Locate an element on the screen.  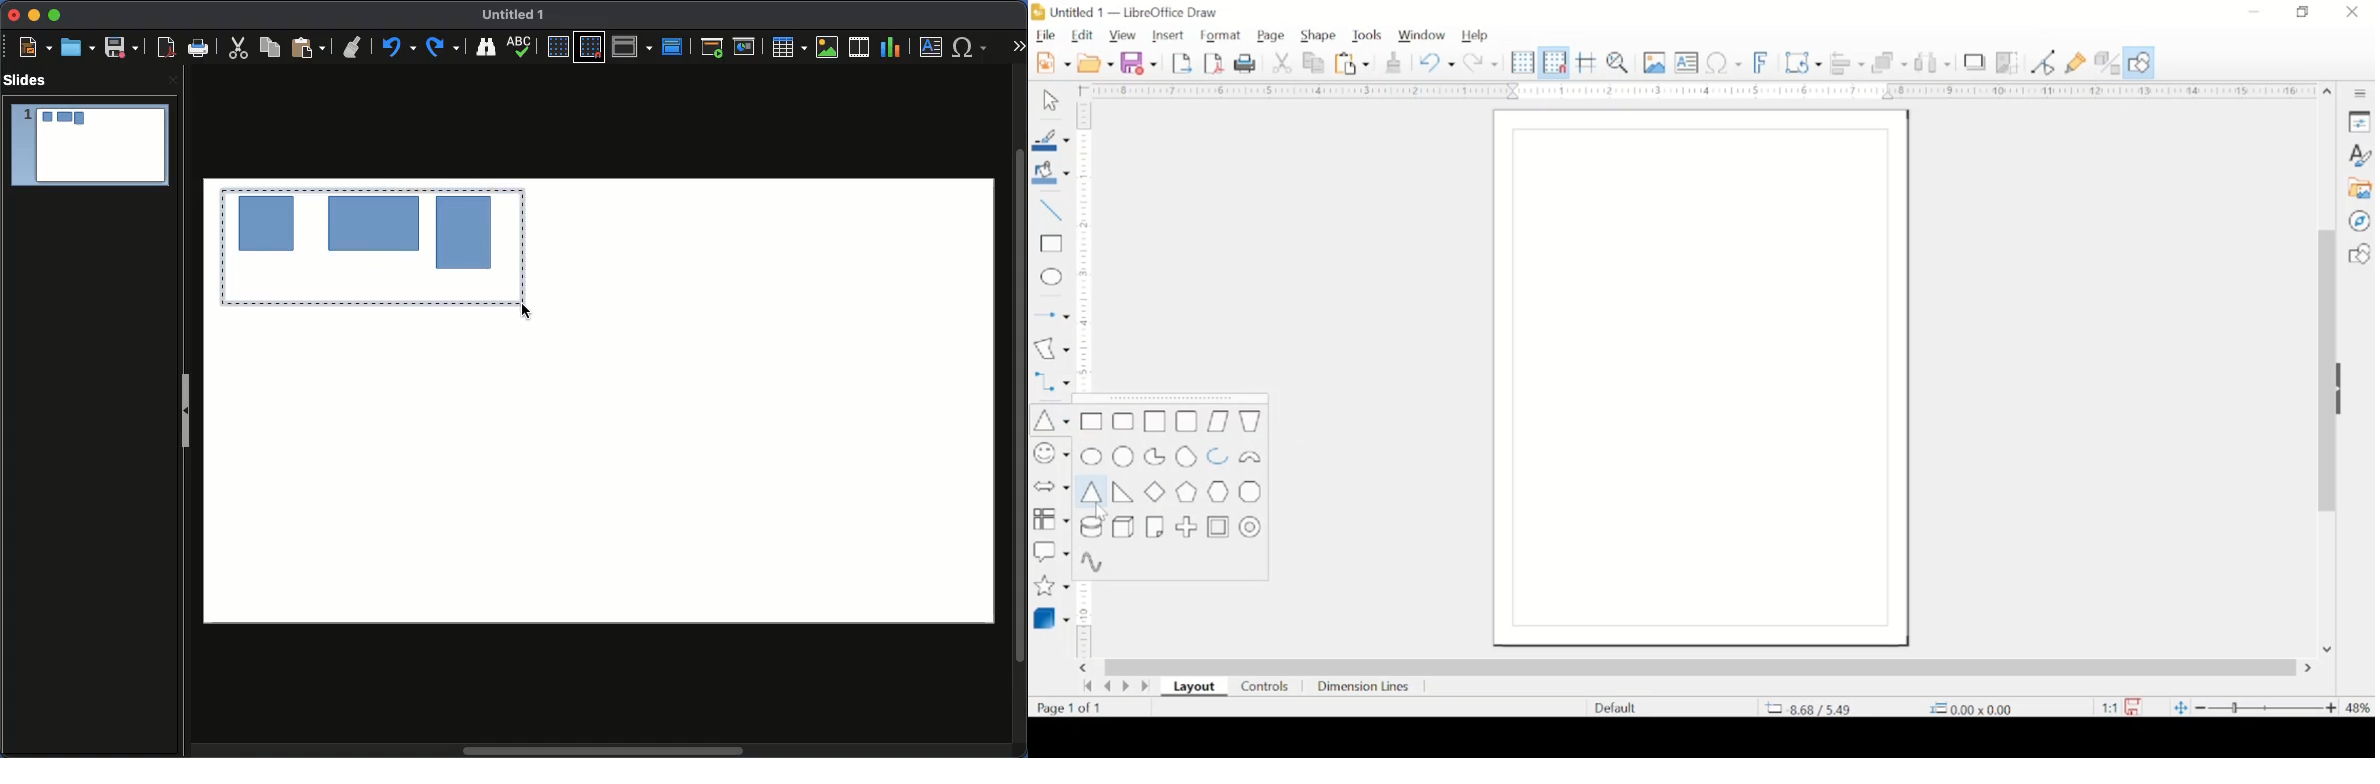
square is located at coordinates (1156, 422).